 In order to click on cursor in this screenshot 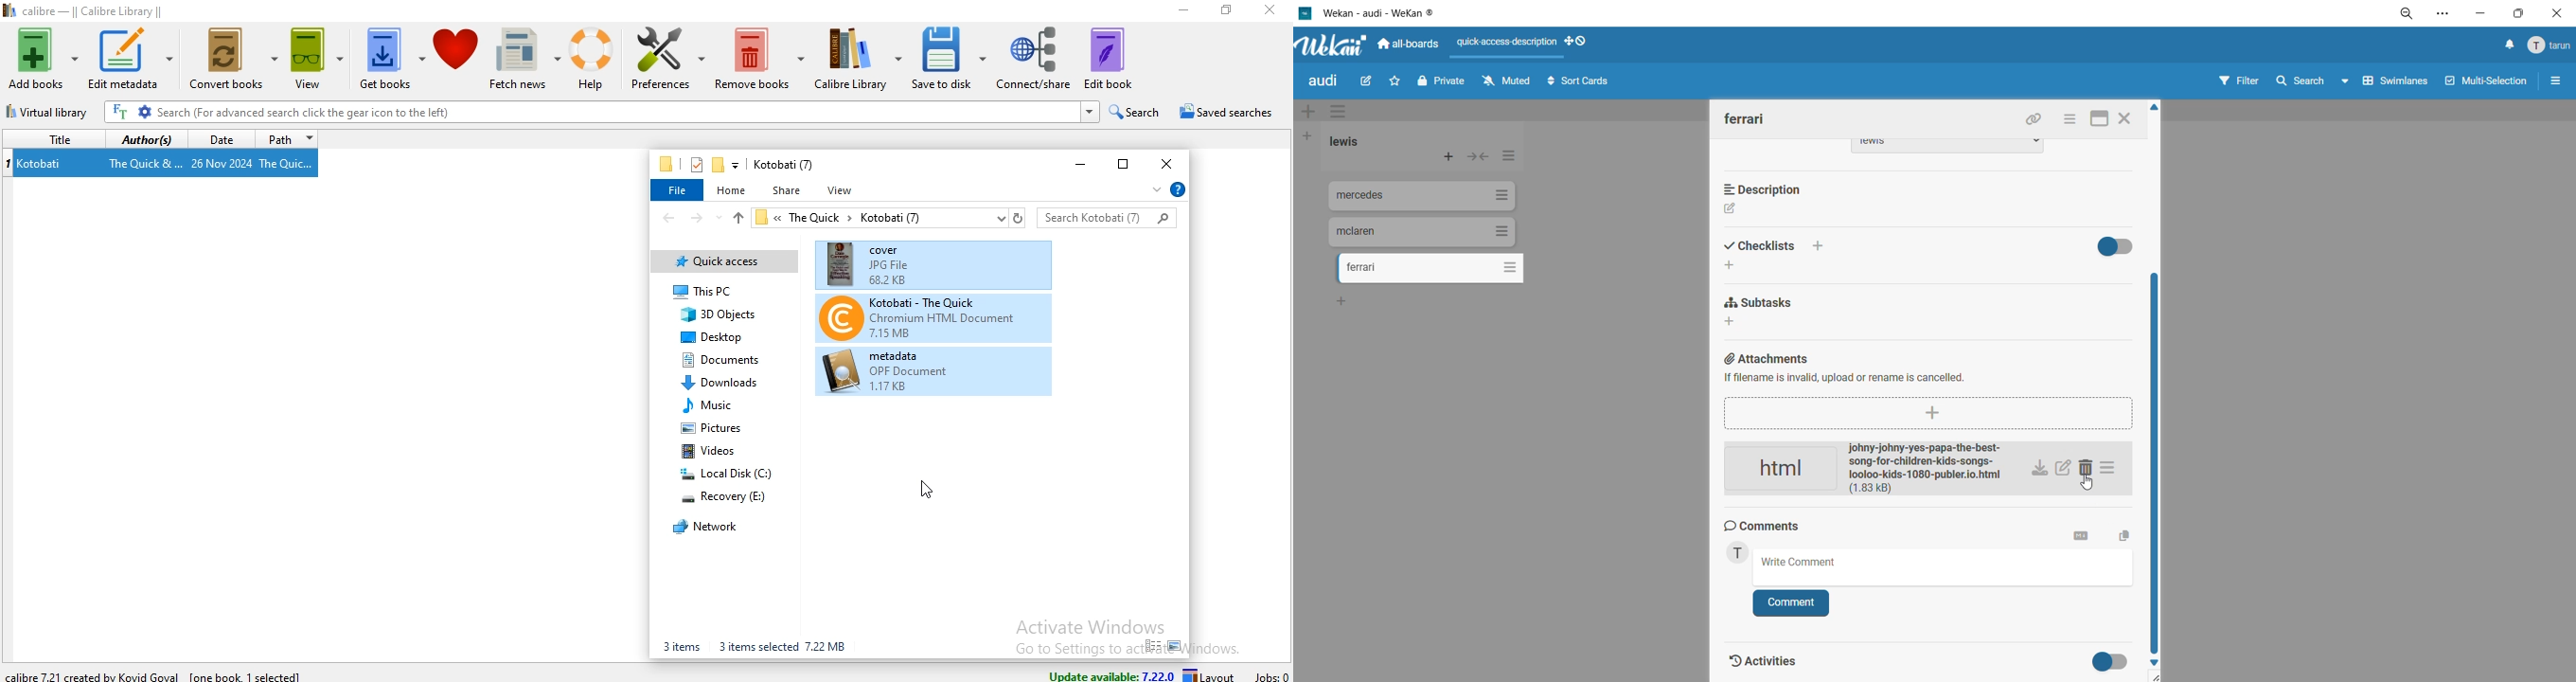, I will do `click(2090, 484)`.